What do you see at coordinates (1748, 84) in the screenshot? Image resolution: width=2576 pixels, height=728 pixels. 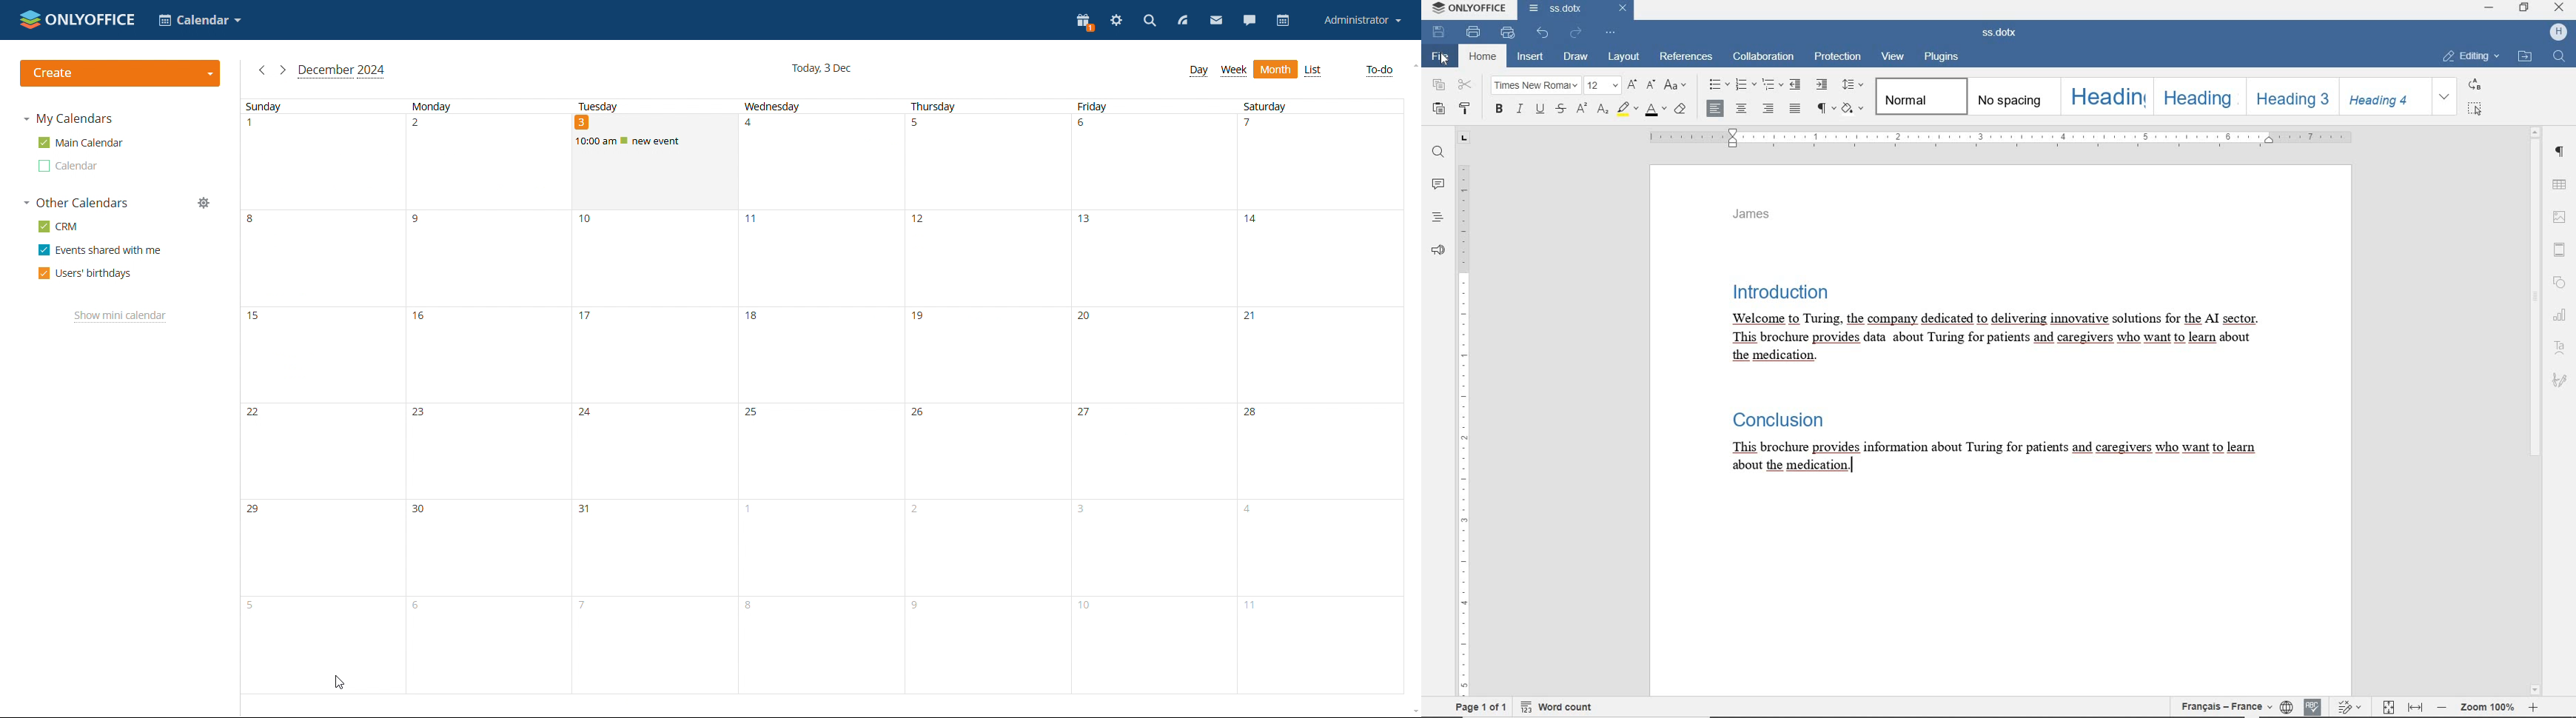 I see `NUMBERING` at bounding box center [1748, 84].